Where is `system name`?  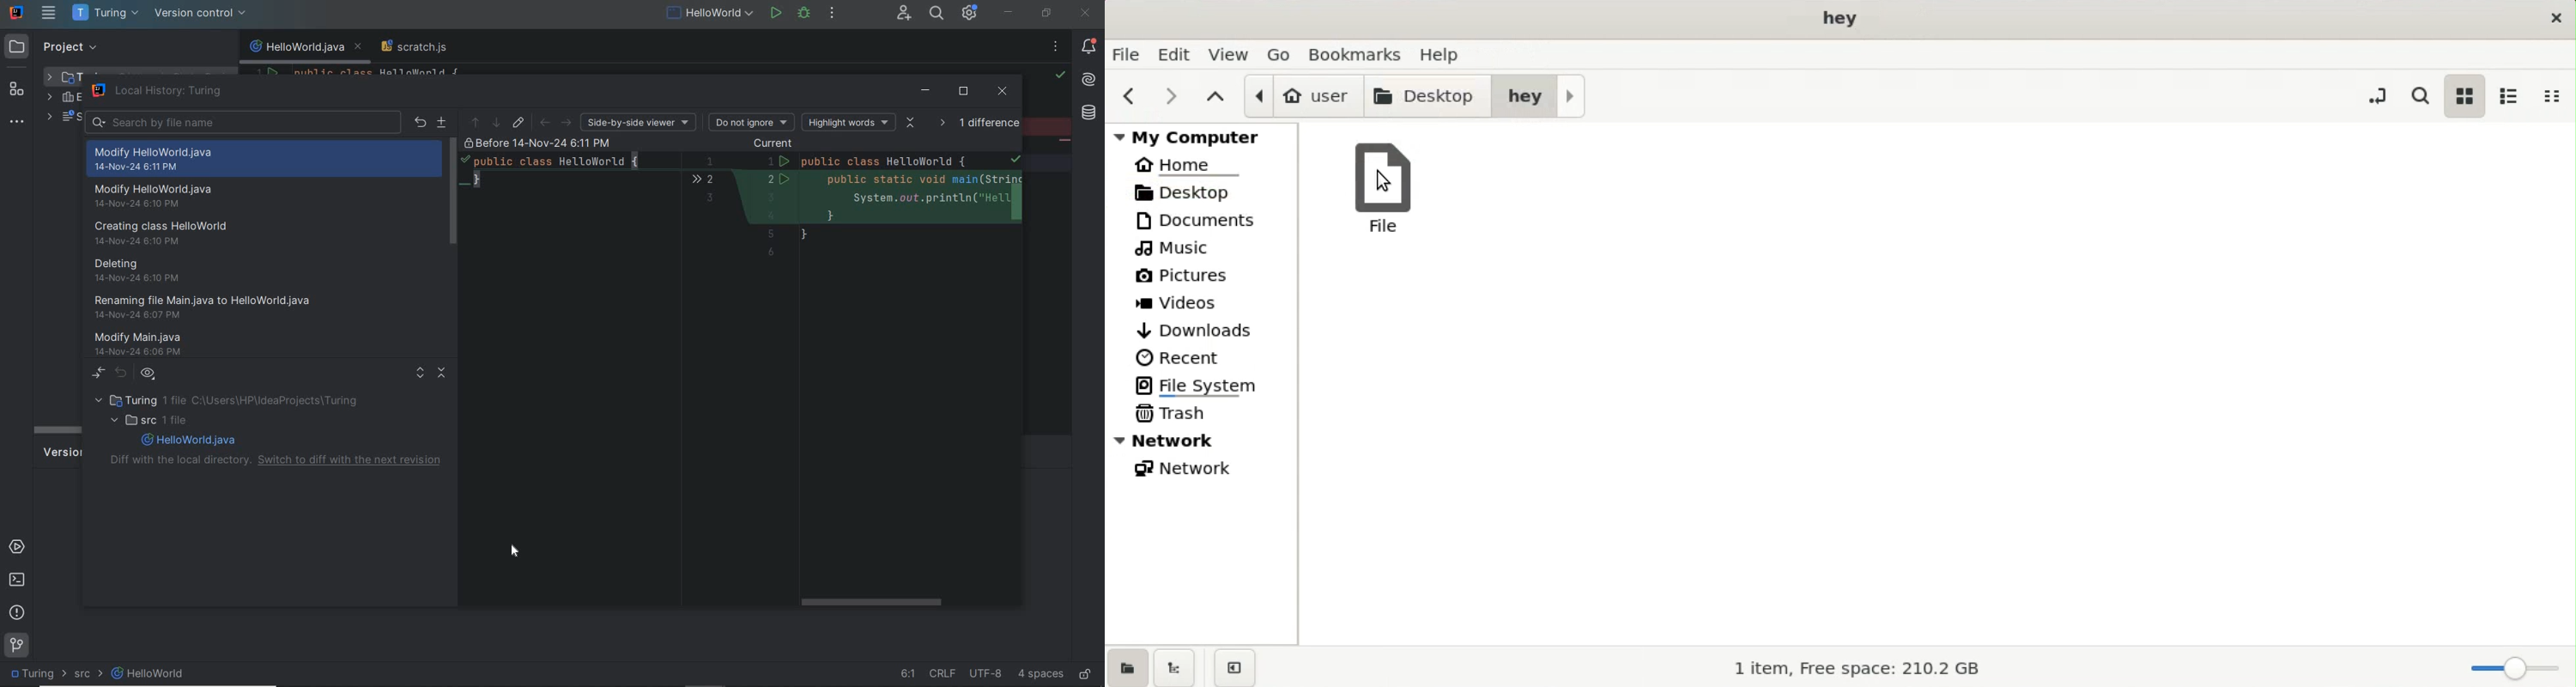
system name is located at coordinates (15, 13).